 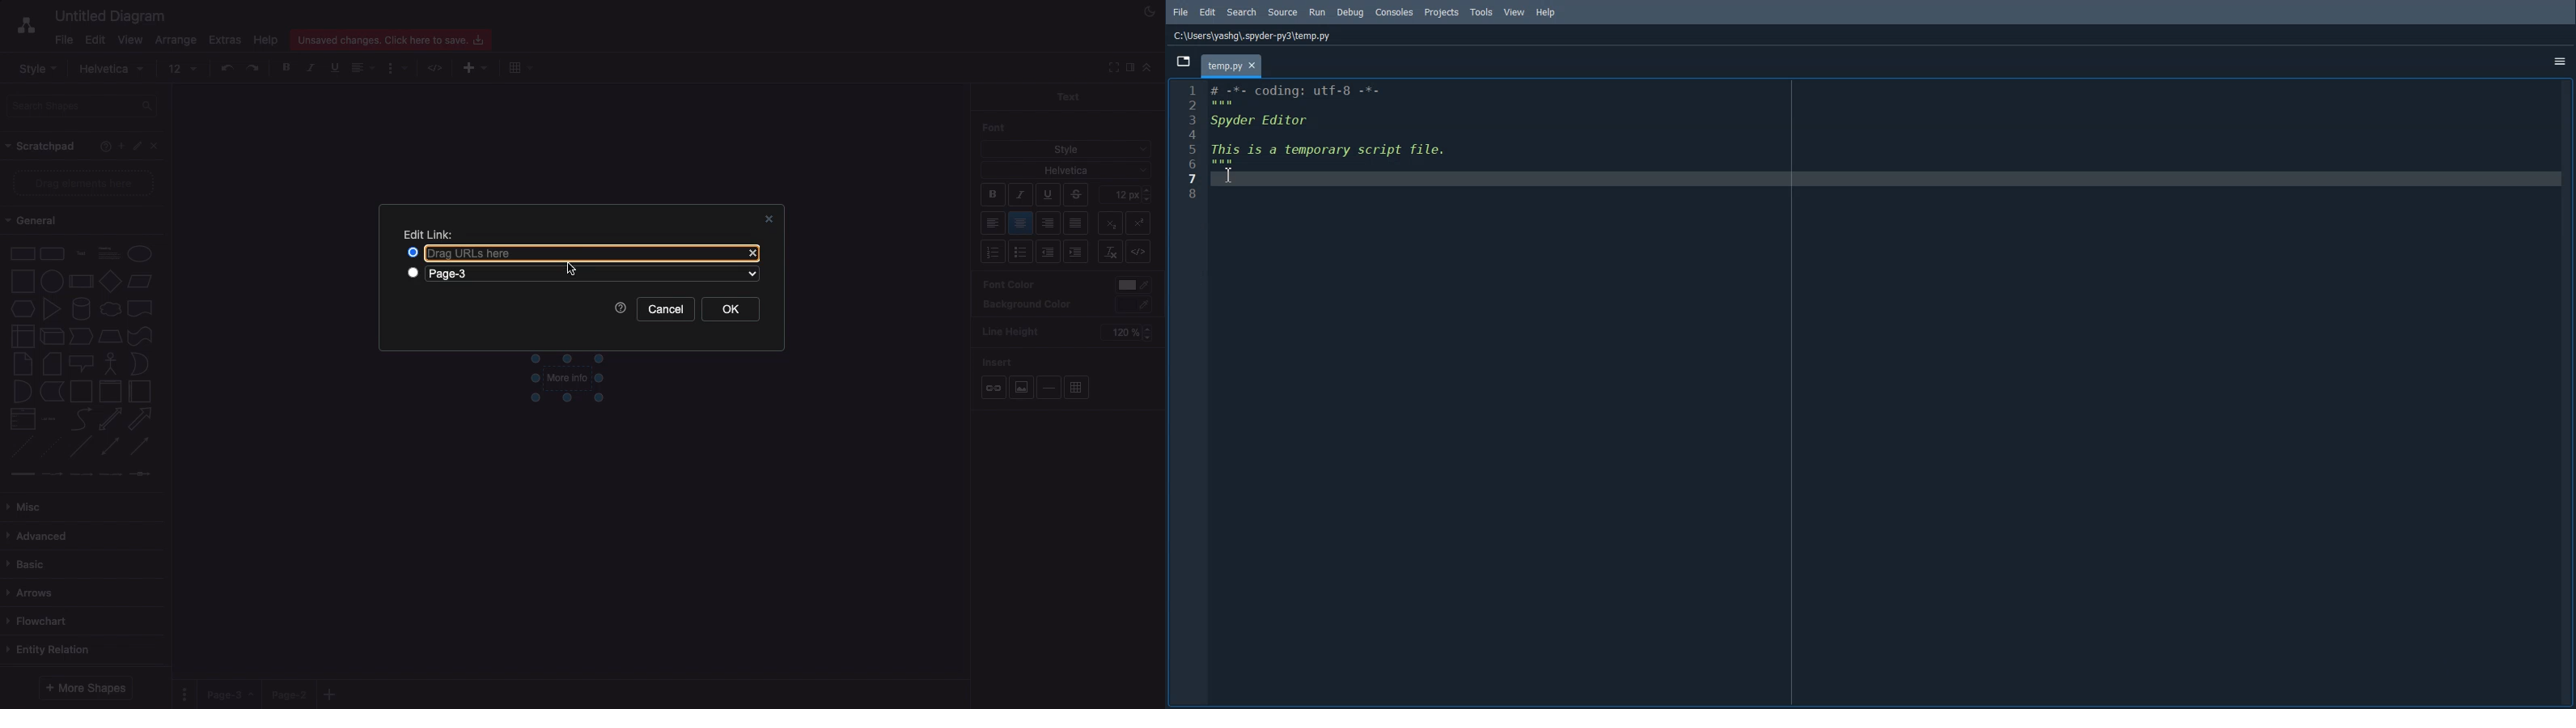 I want to click on Drag URLs here, so click(x=578, y=253).